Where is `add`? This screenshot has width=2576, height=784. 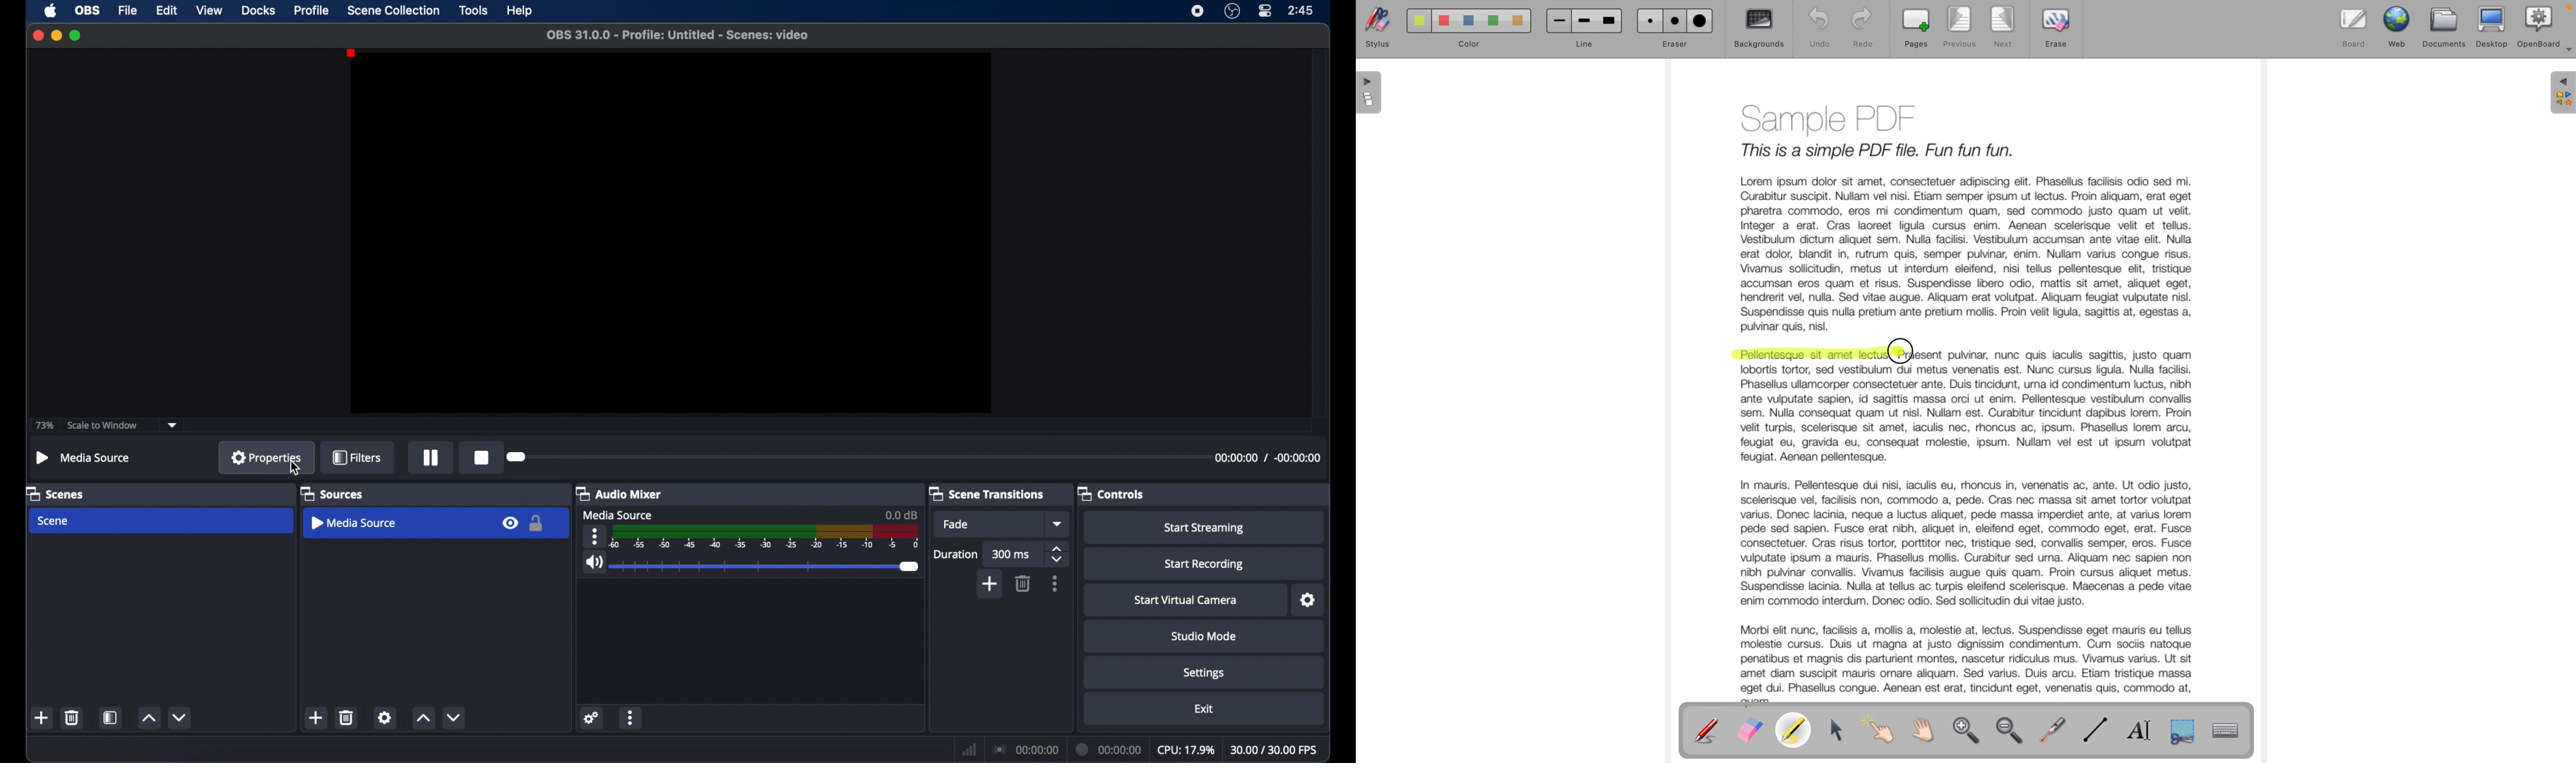 add is located at coordinates (42, 718).